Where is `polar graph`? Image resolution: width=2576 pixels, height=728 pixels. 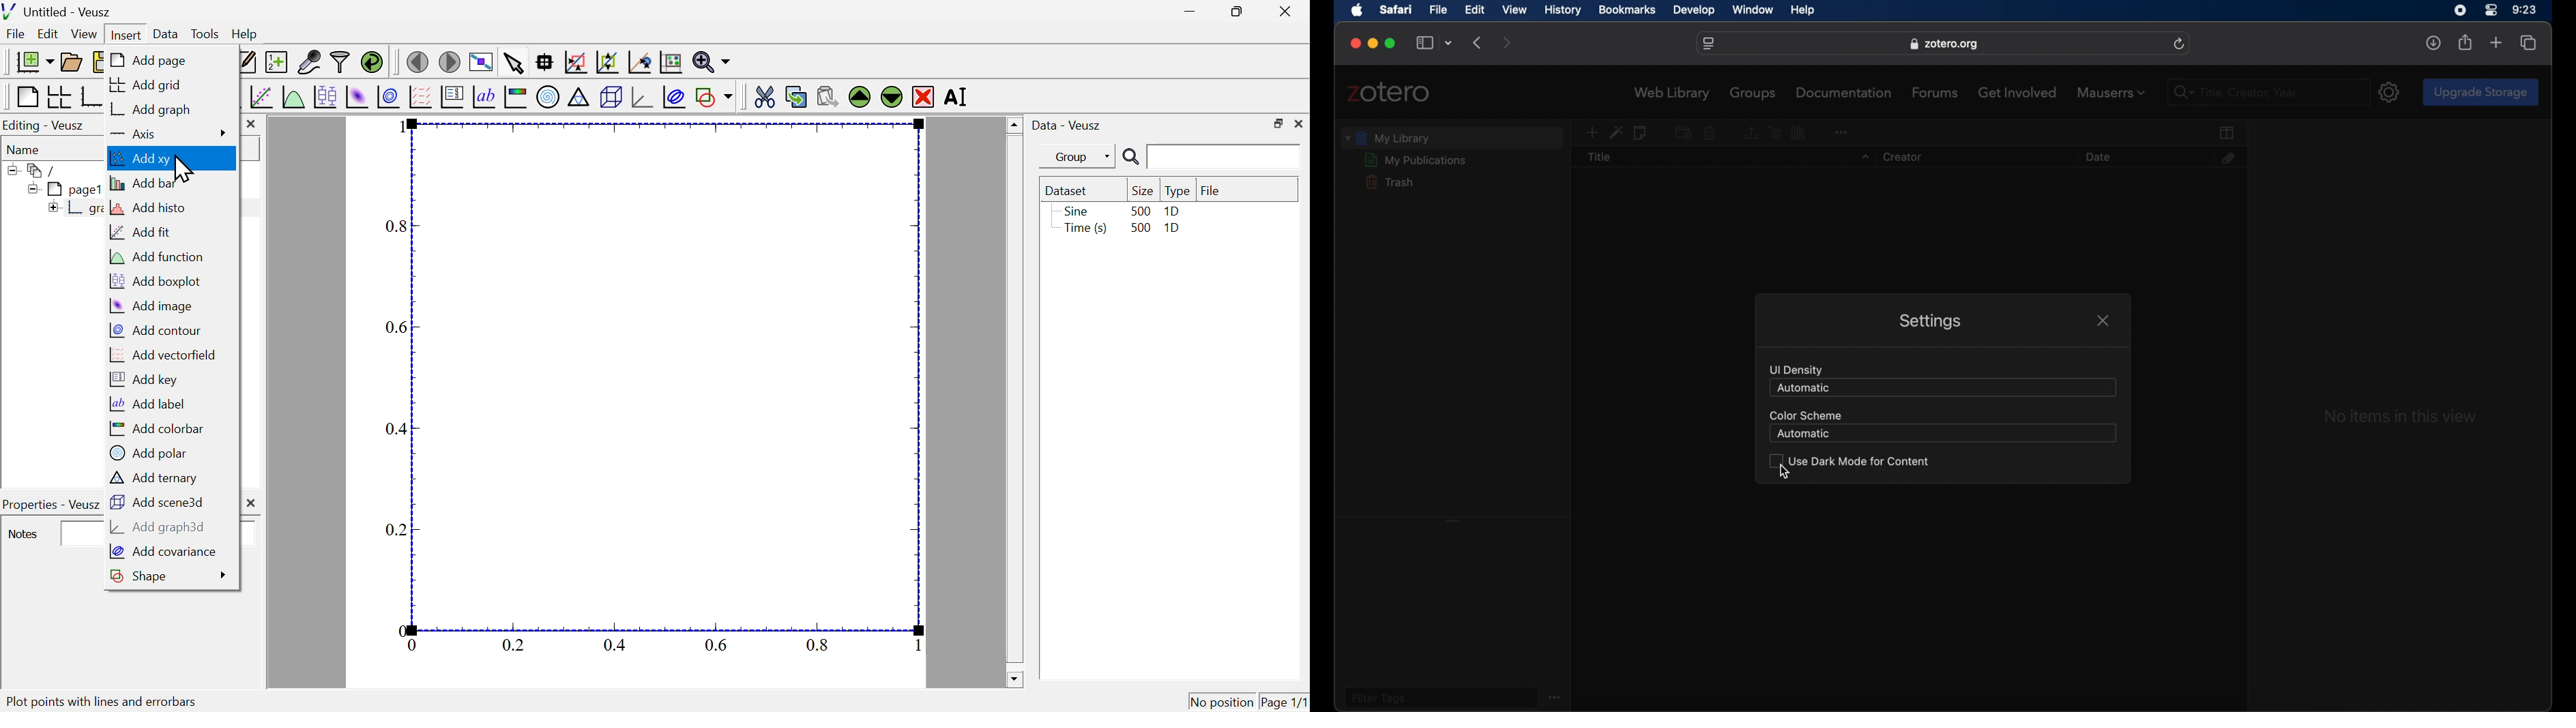
polar graph is located at coordinates (549, 98).